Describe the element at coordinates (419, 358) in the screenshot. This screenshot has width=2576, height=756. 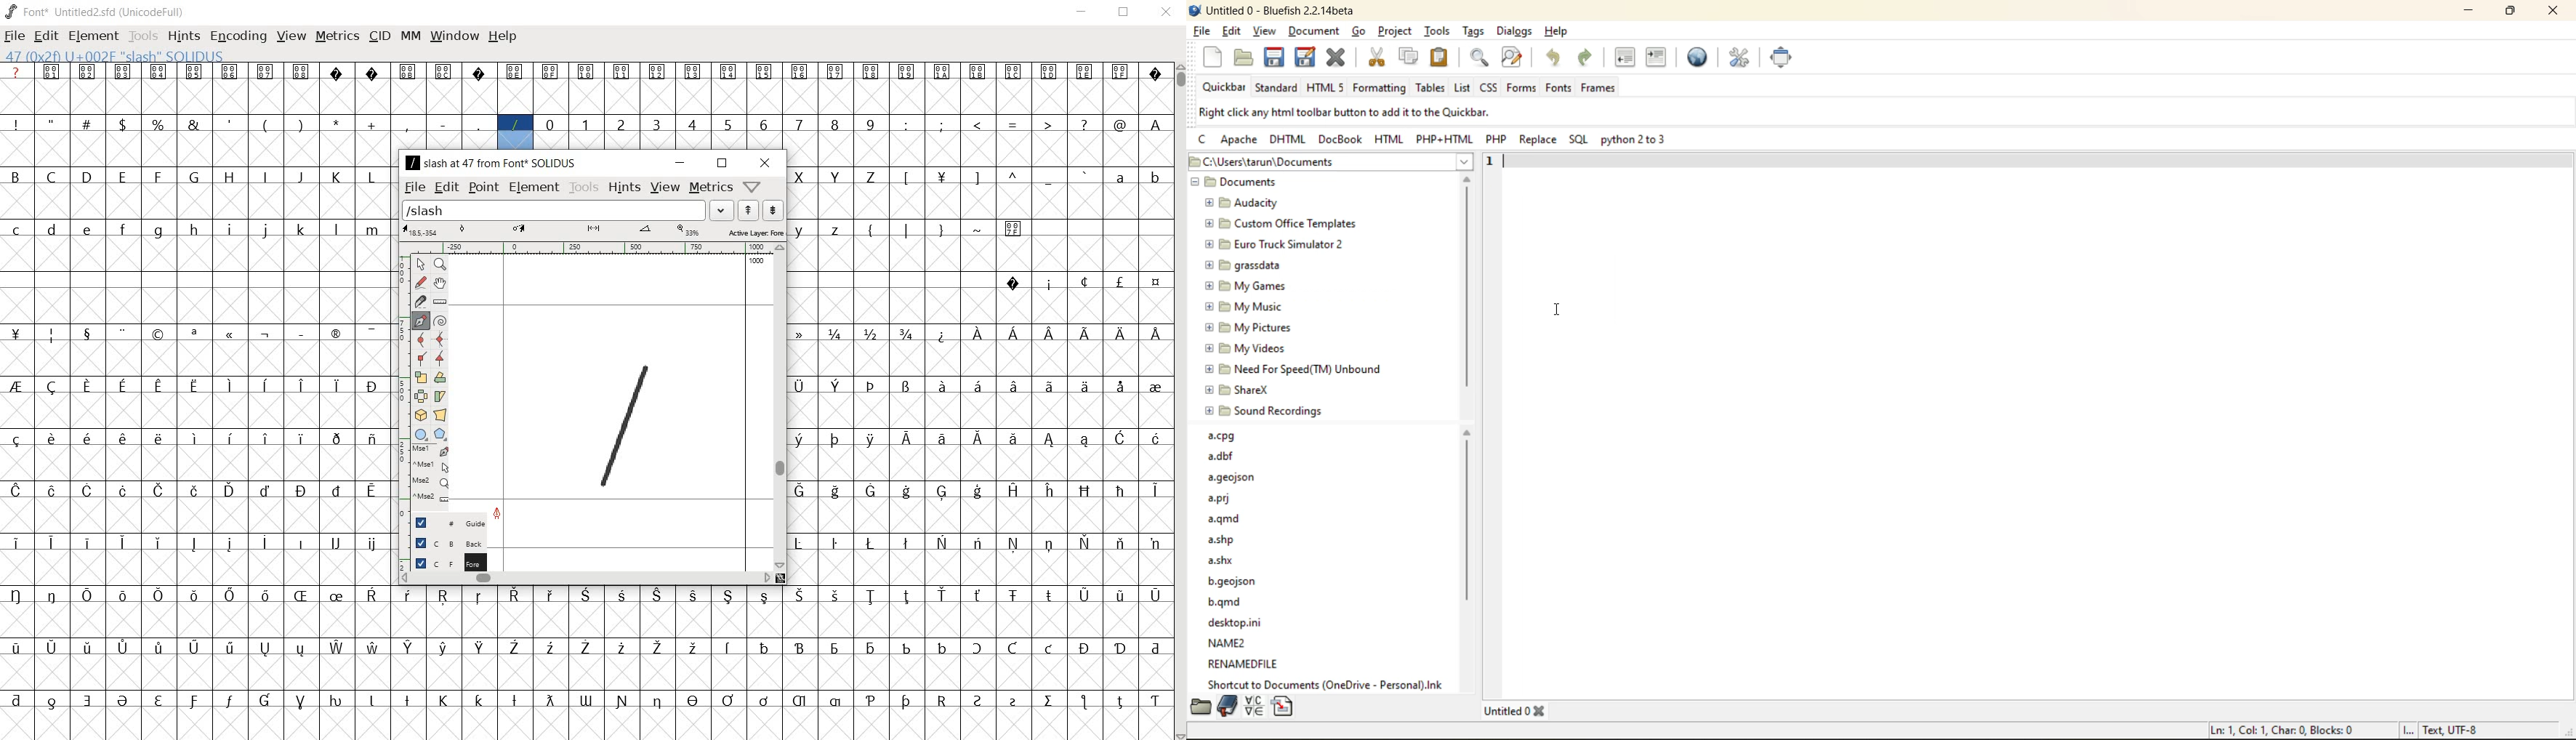
I see `Add a corner point` at that location.